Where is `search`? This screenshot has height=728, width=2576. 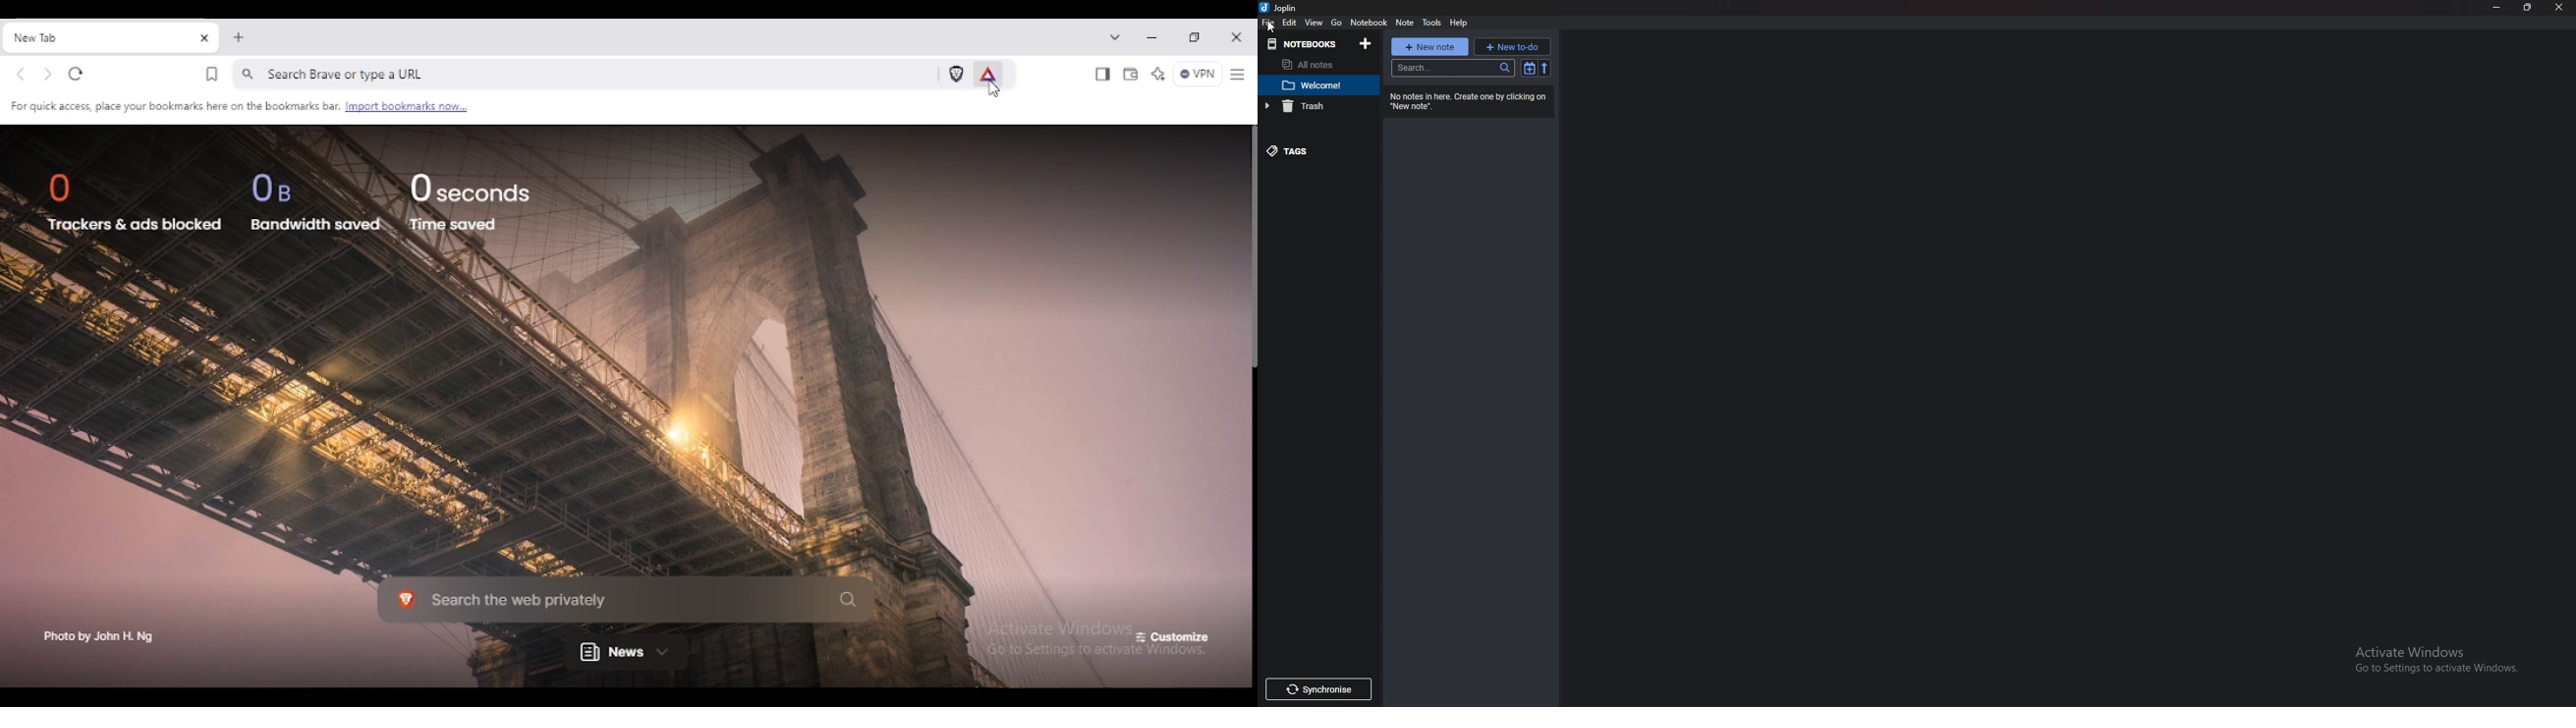
search is located at coordinates (1454, 68).